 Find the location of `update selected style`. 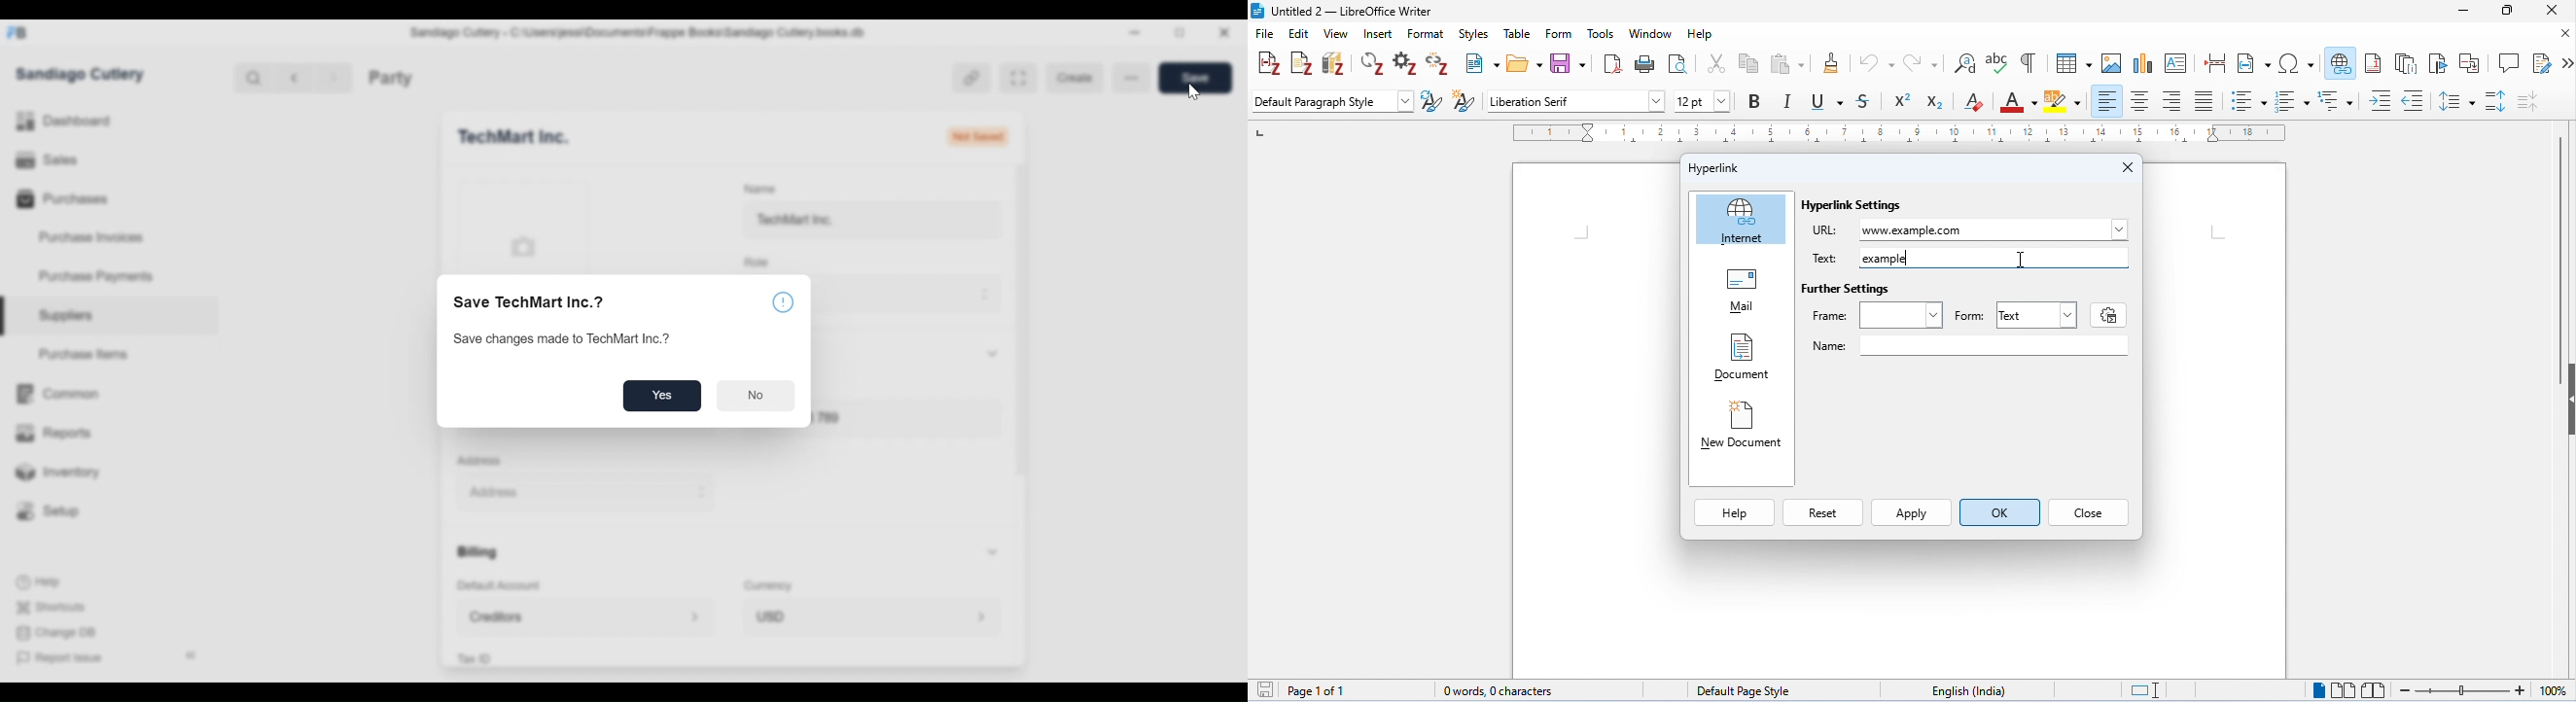

update selected style is located at coordinates (1432, 102).